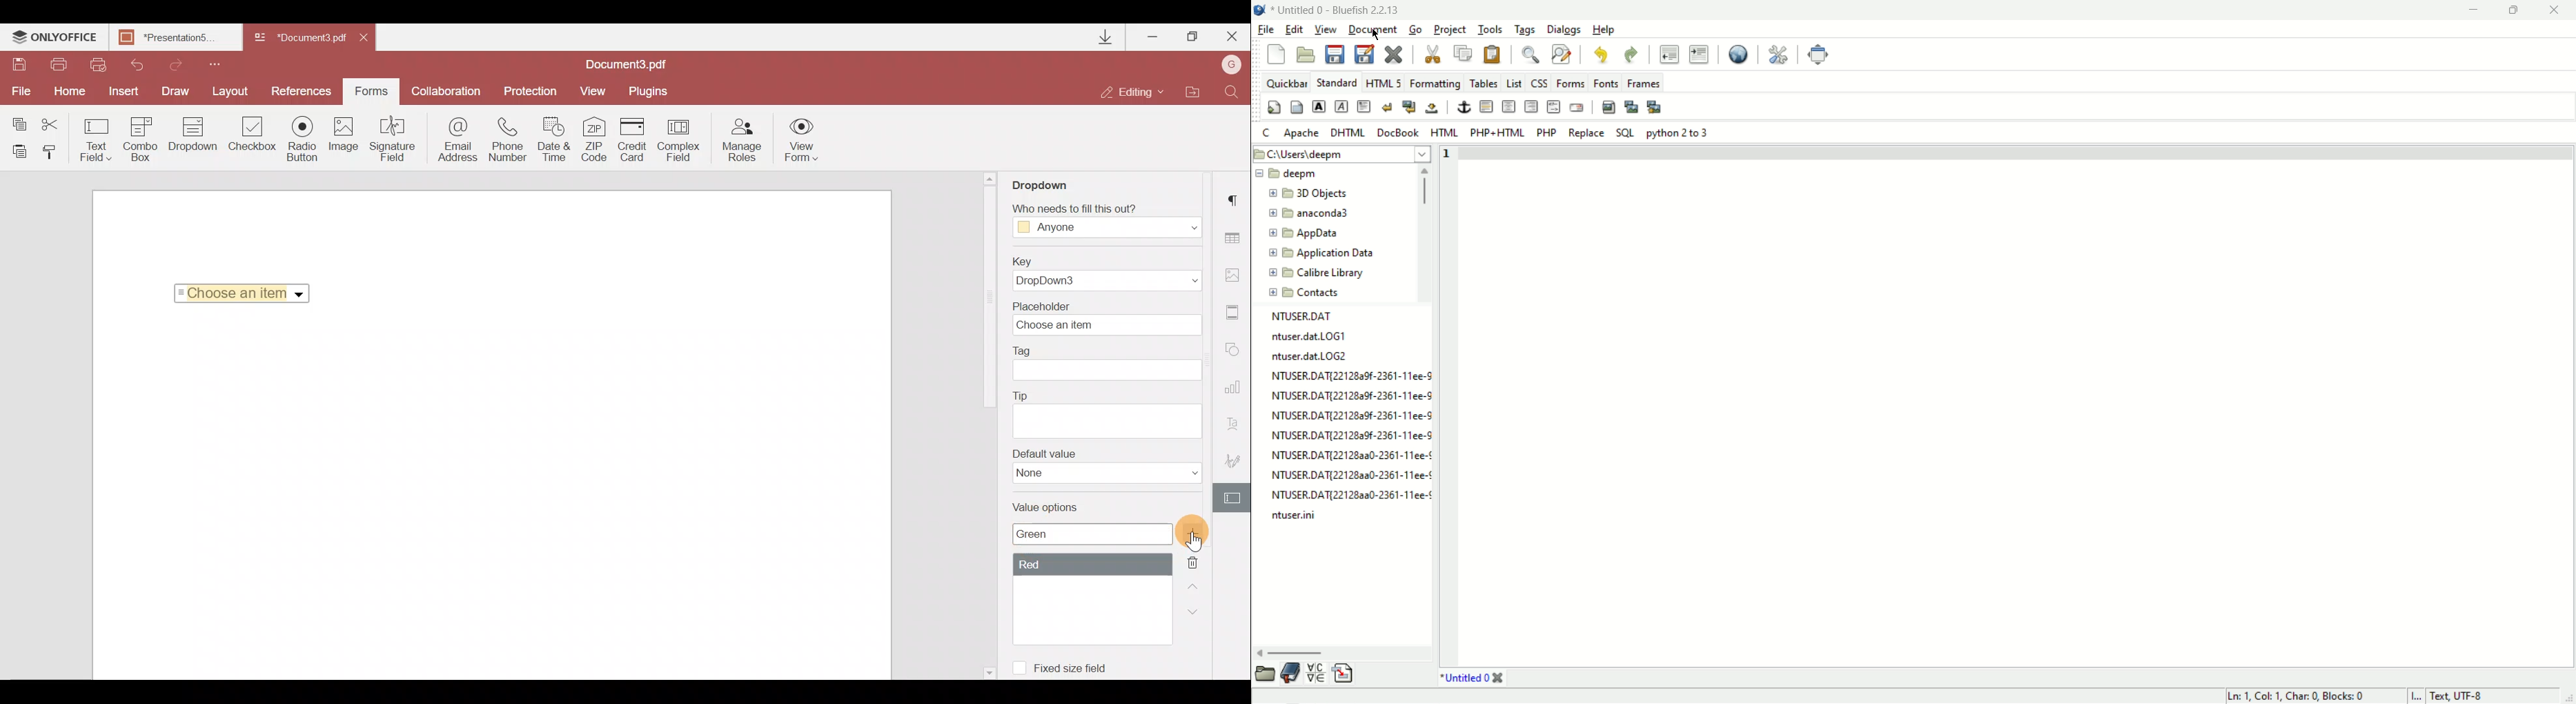 The image size is (2576, 728). I want to click on Email address, so click(453, 143).